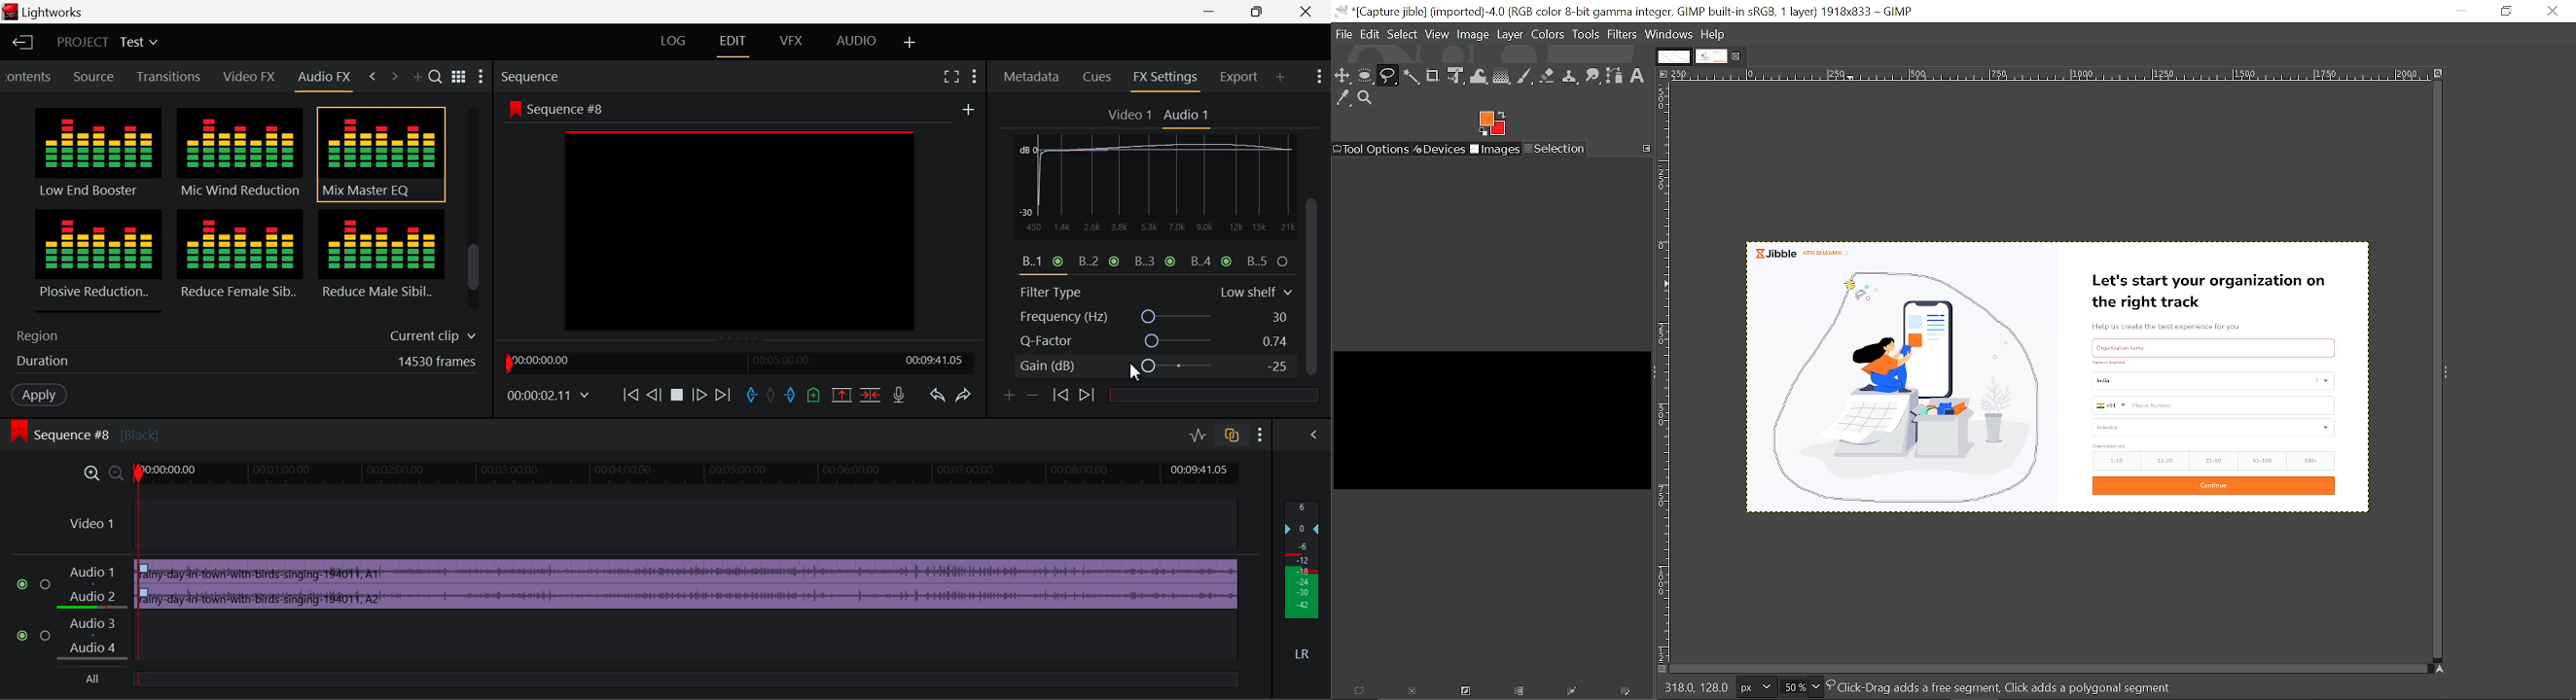 The height and width of the screenshot is (700, 2576). What do you see at coordinates (482, 78) in the screenshot?
I see `Settings` at bounding box center [482, 78].